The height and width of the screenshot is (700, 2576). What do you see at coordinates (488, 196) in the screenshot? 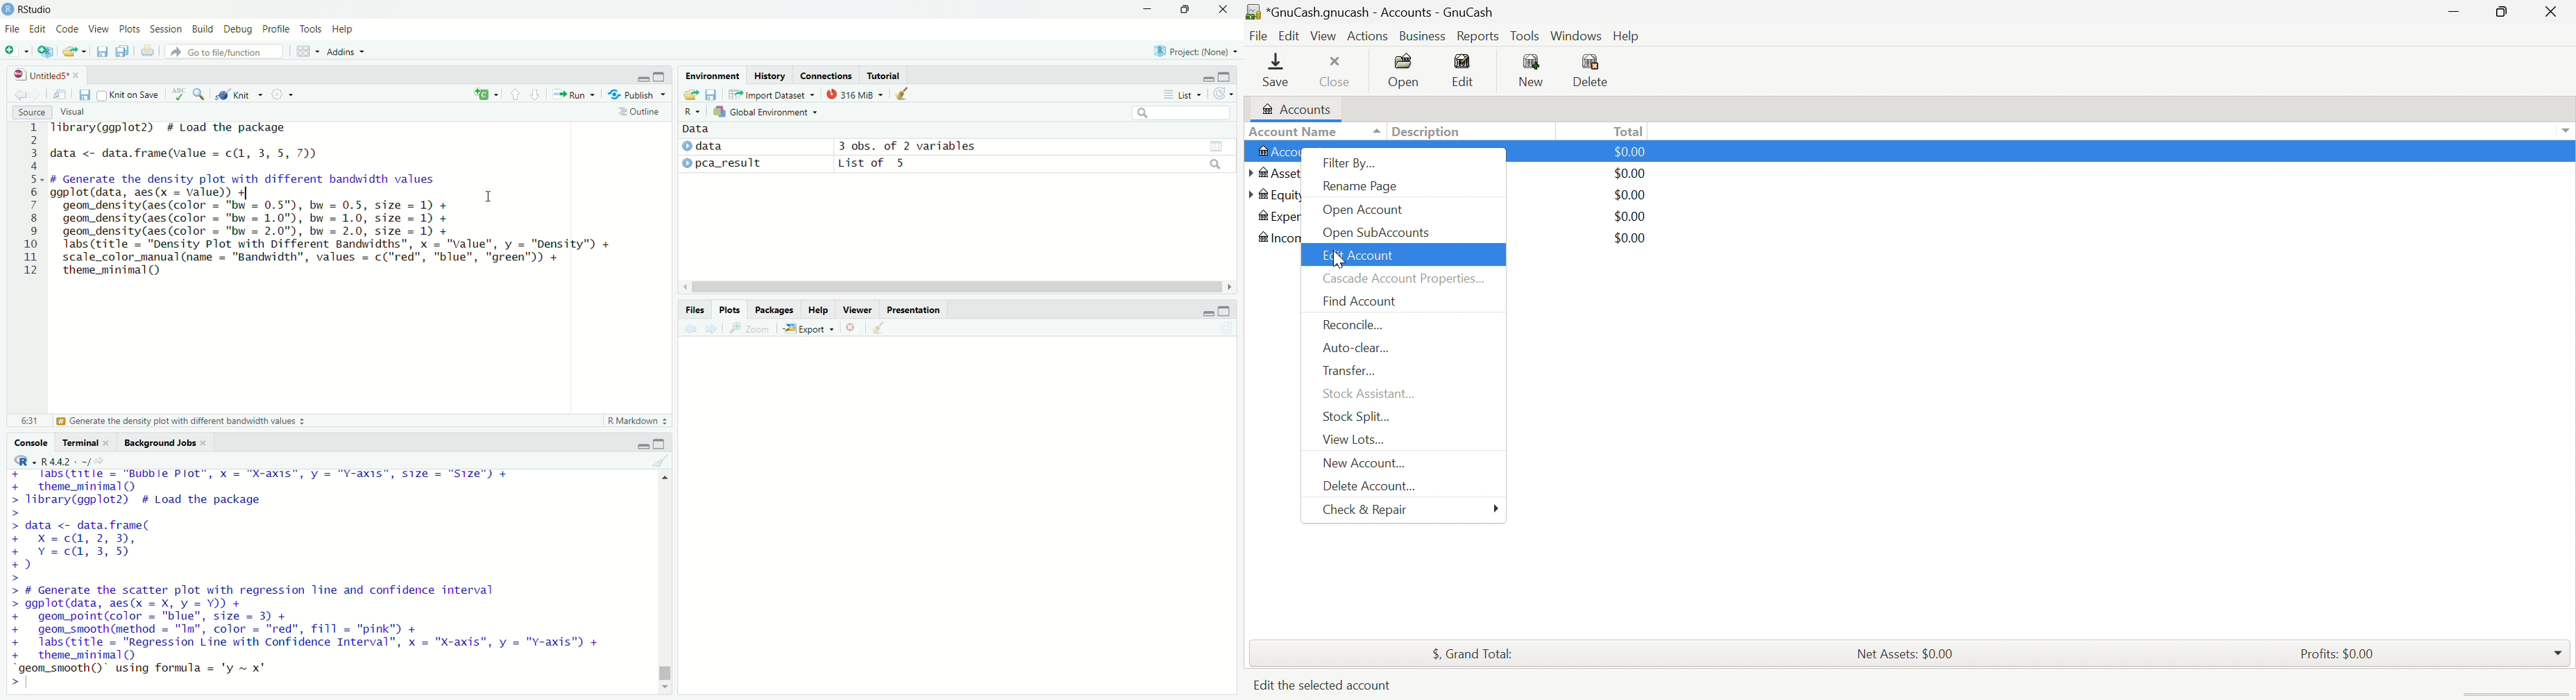
I see `cursor` at bounding box center [488, 196].